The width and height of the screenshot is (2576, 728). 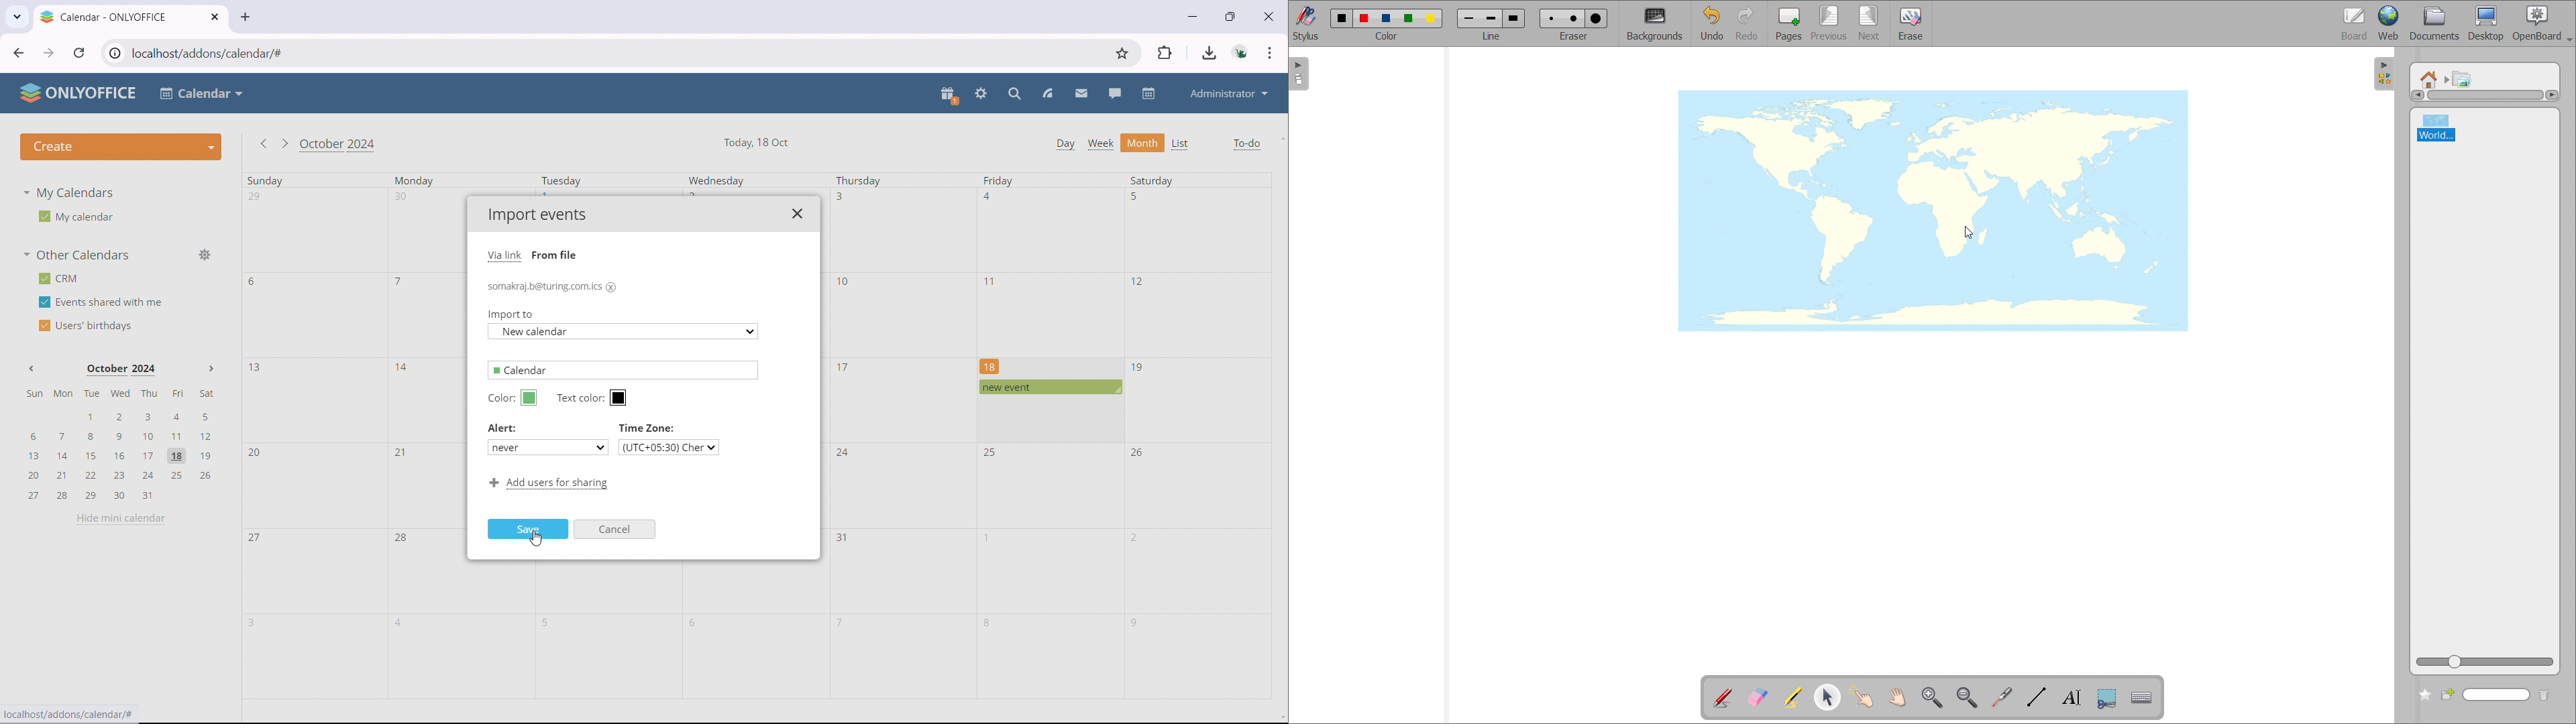 What do you see at coordinates (547, 448) in the screenshot?
I see `never` at bounding box center [547, 448].